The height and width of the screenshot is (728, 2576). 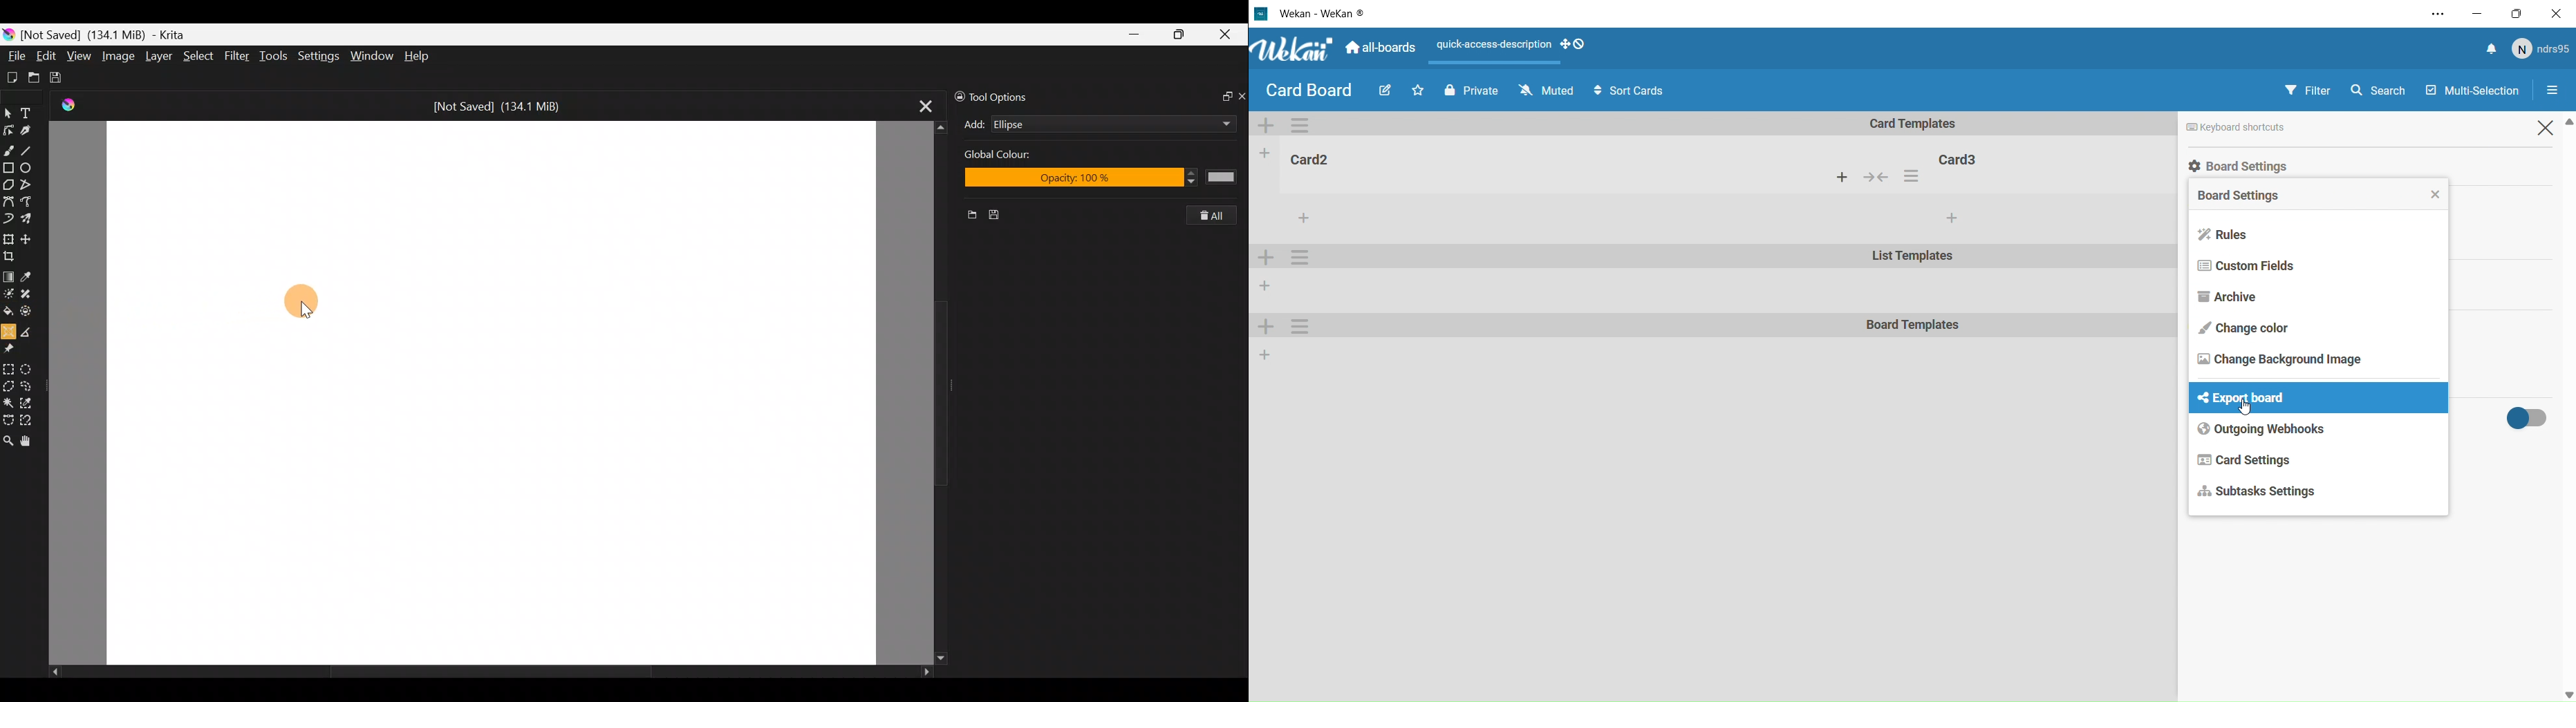 What do you see at coordinates (967, 216) in the screenshot?
I see `New` at bounding box center [967, 216].